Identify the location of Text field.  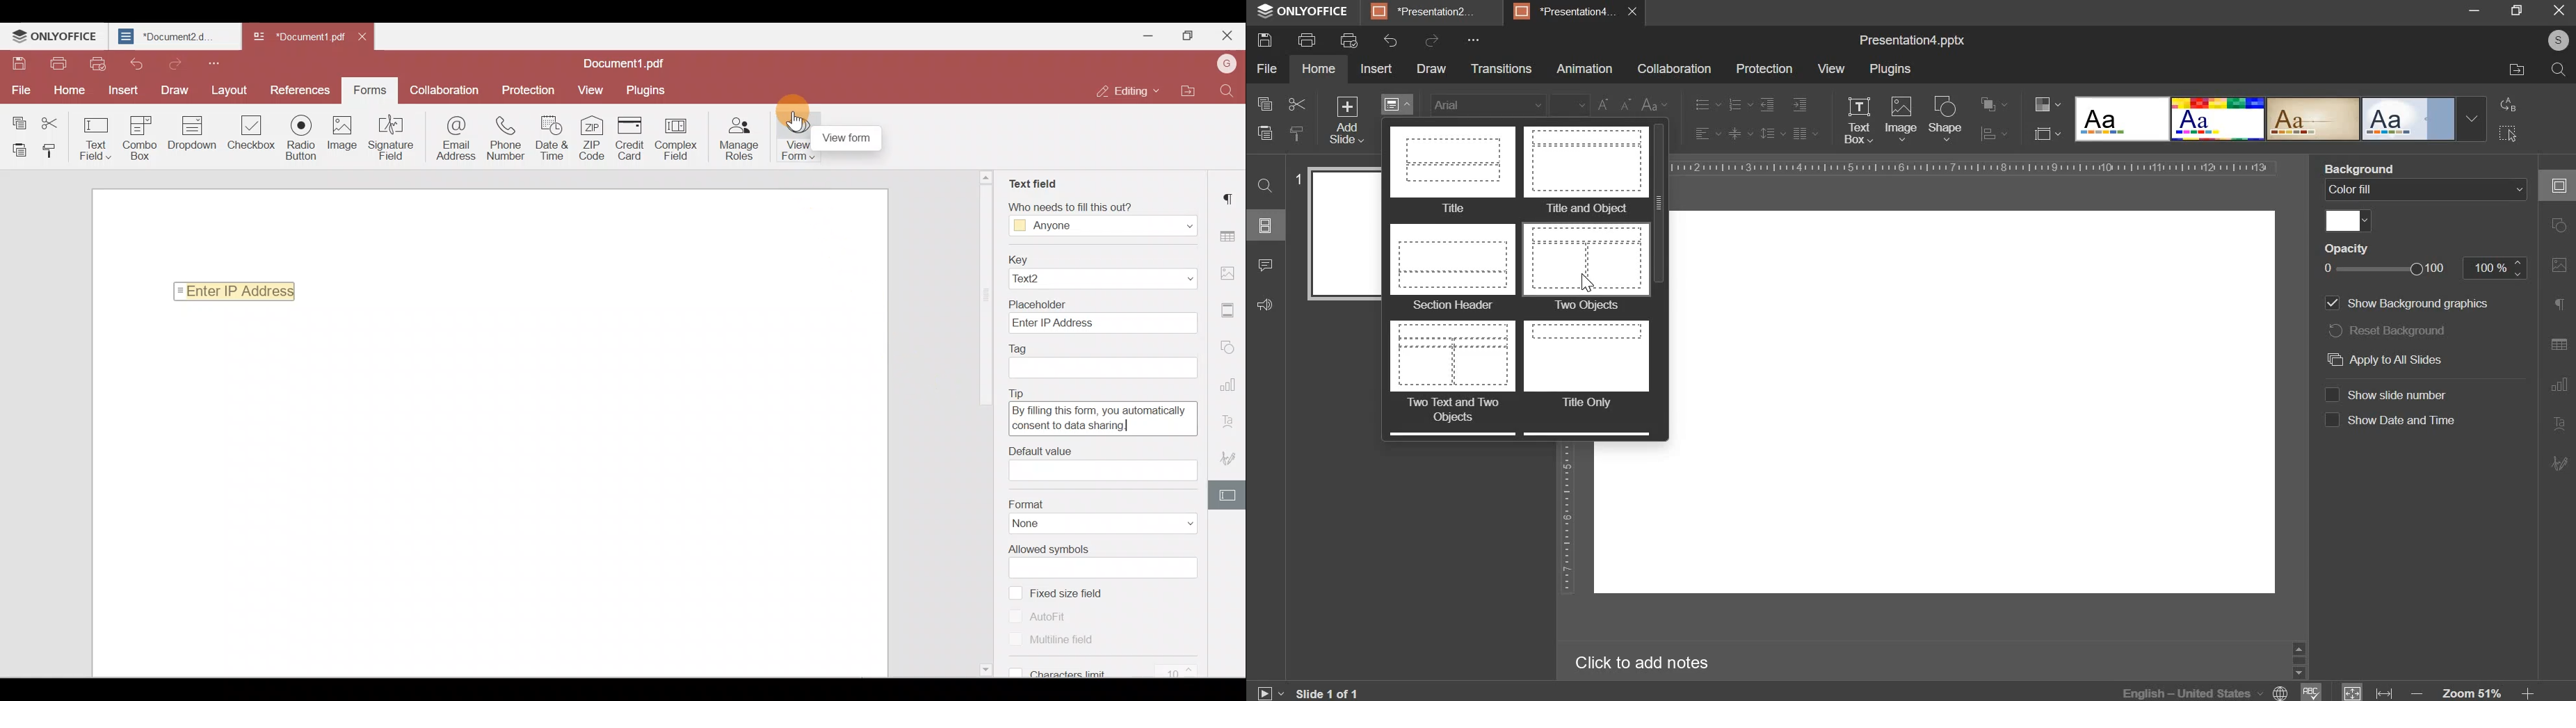
(96, 138).